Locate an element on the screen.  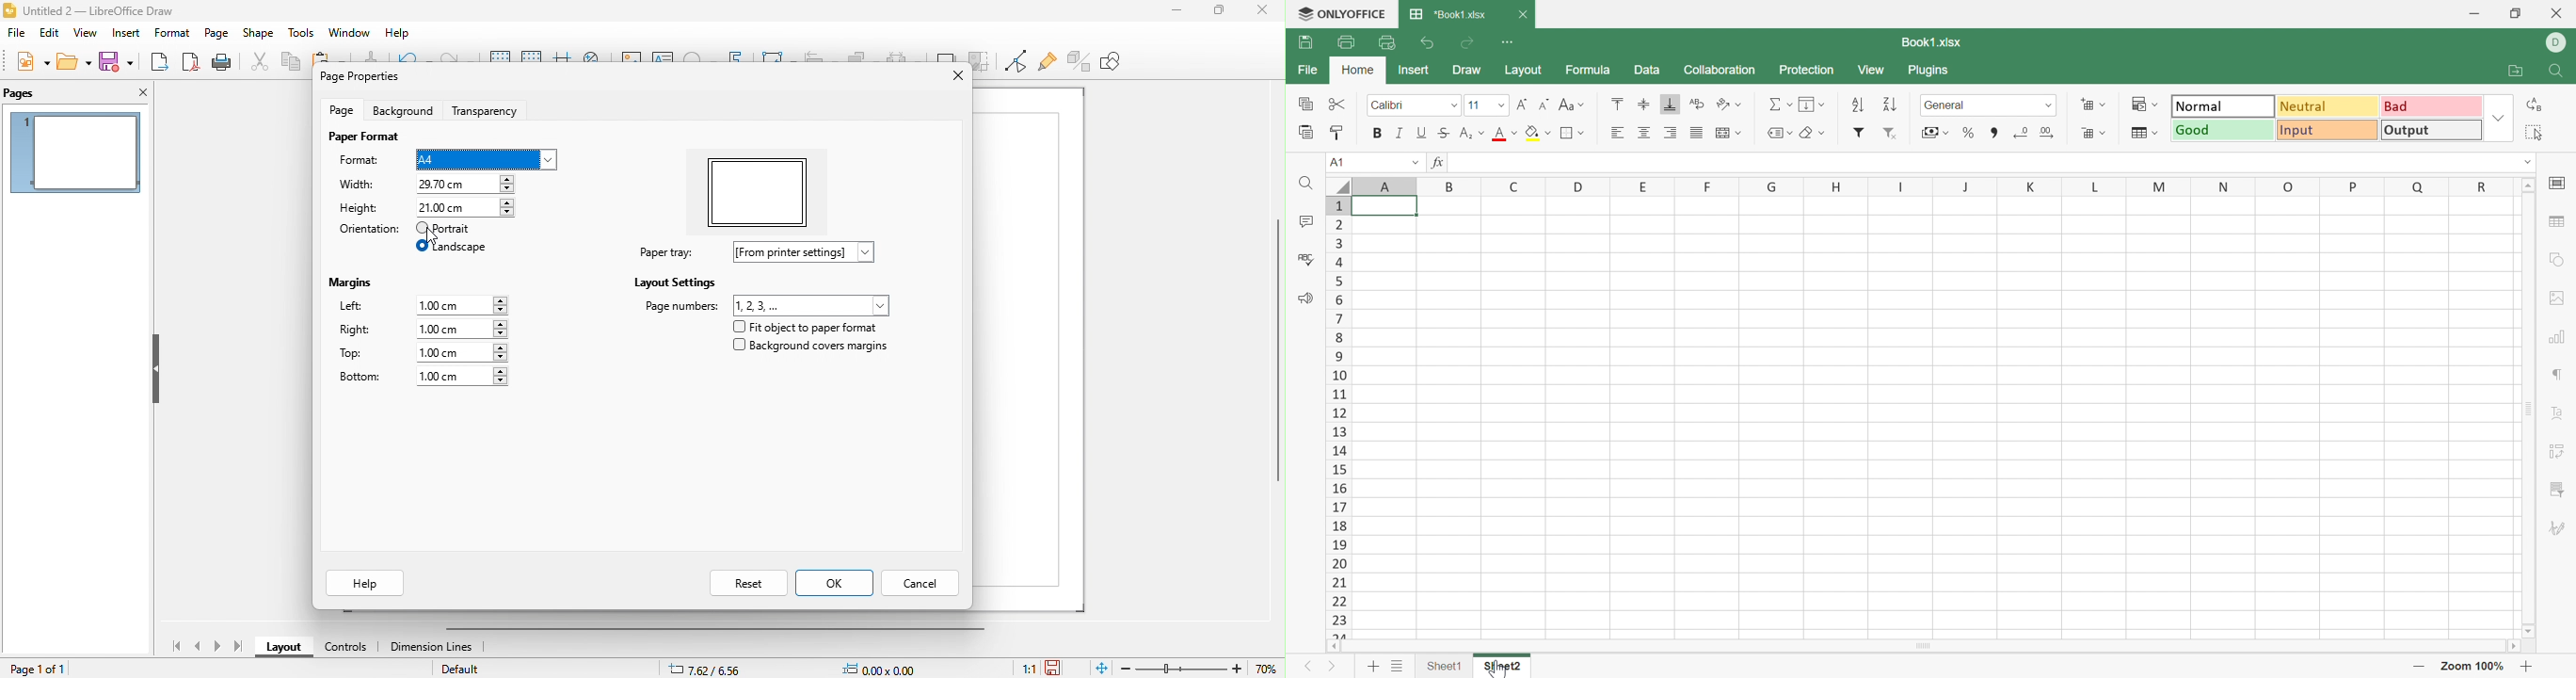
Wrap Text is located at coordinates (1696, 103).